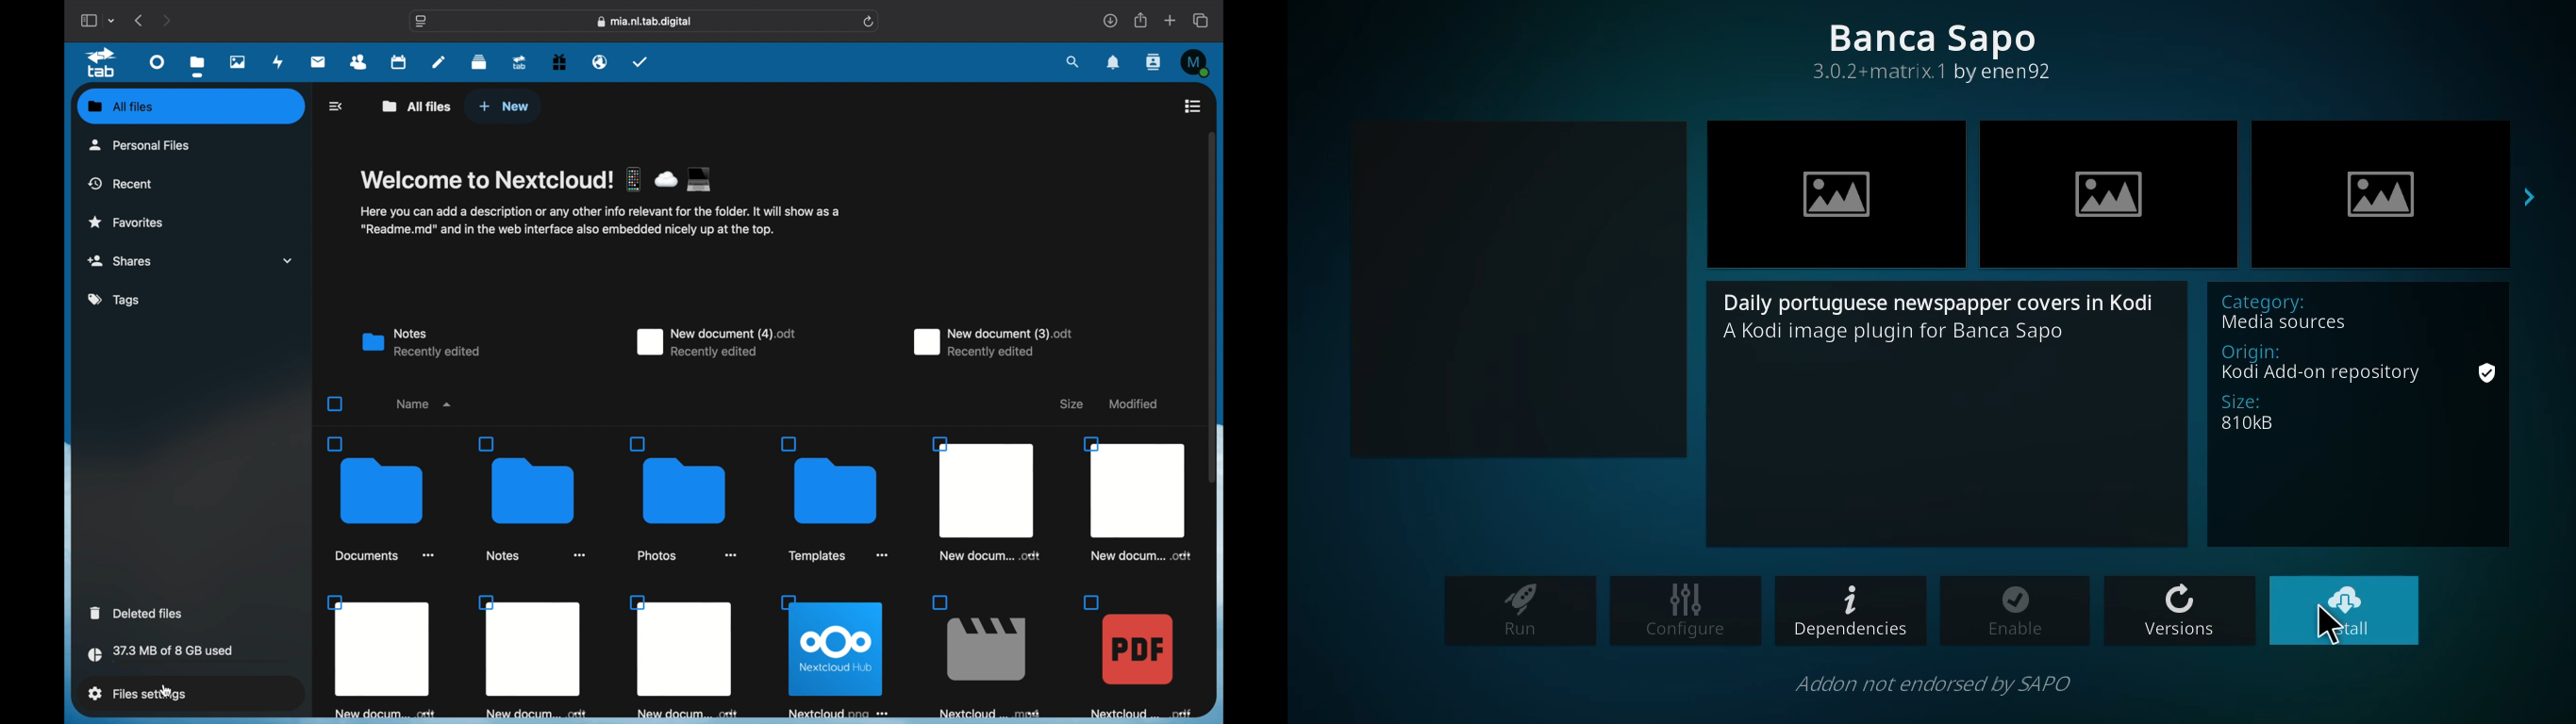 This screenshot has width=2576, height=728. Describe the element at coordinates (170, 692) in the screenshot. I see `cursor` at that location.